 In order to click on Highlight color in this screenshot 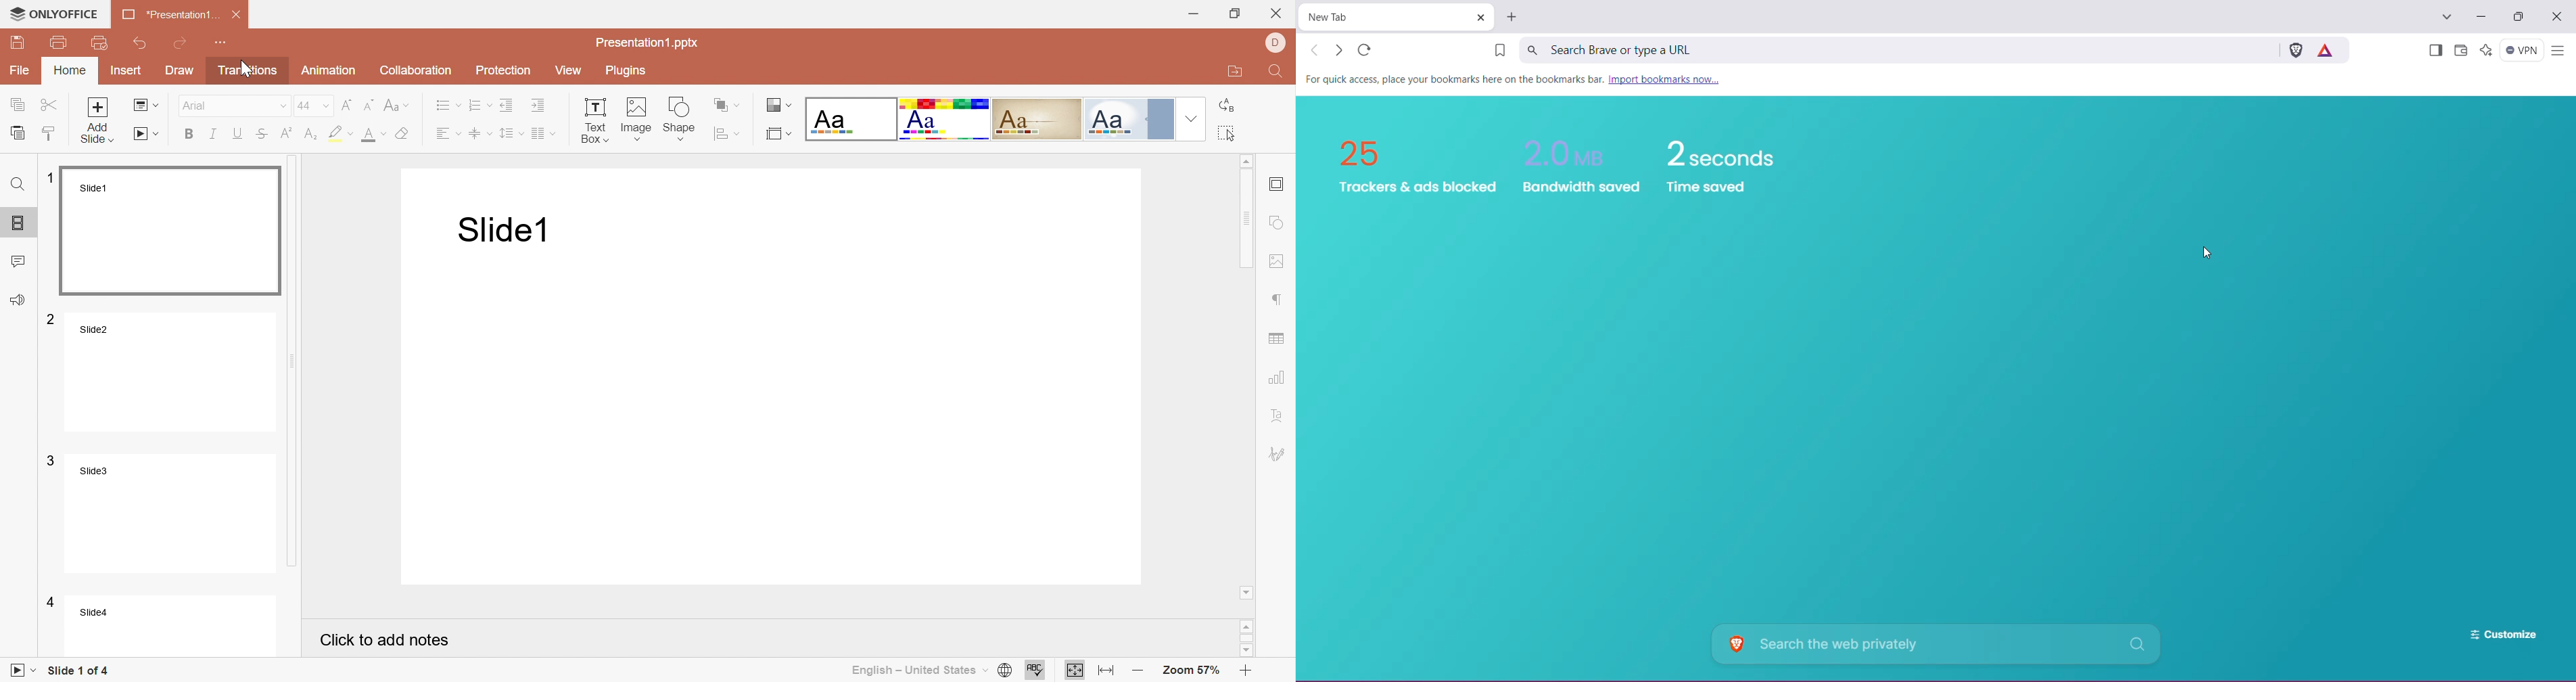, I will do `click(343, 133)`.